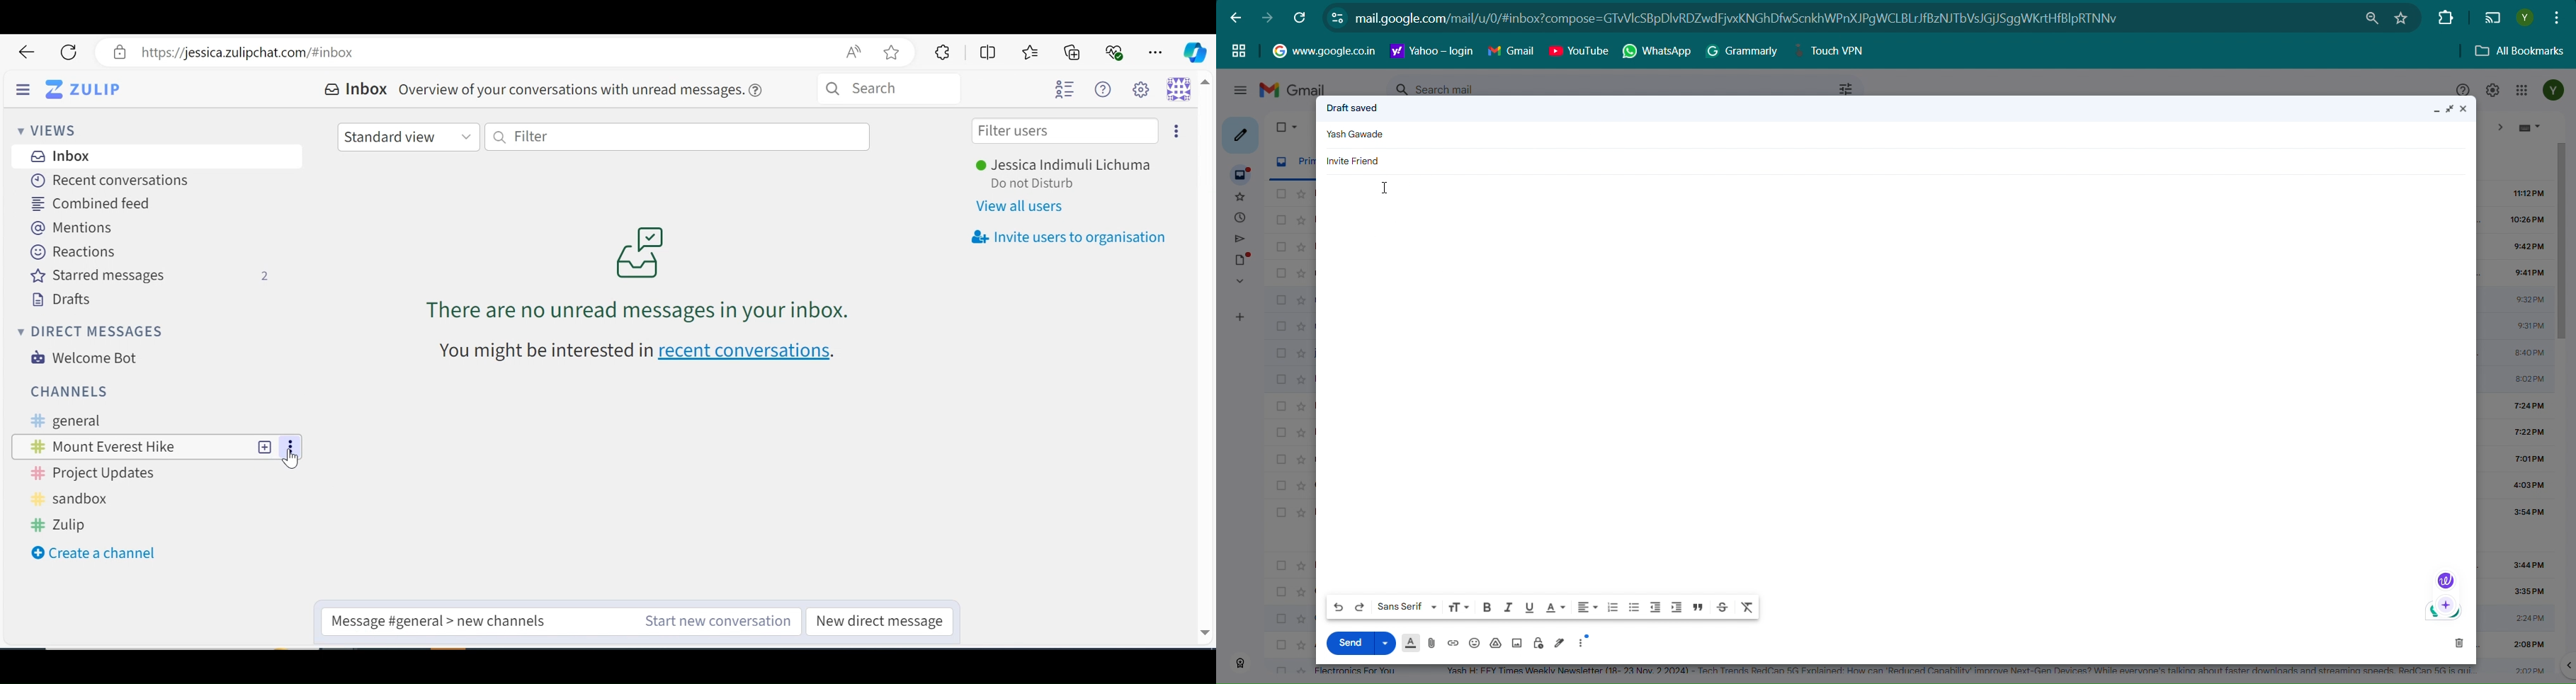  What do you see at coordinates (1157, 50) in the screenshot?
I see `Settings and more` at bounding box center [1157, 50].